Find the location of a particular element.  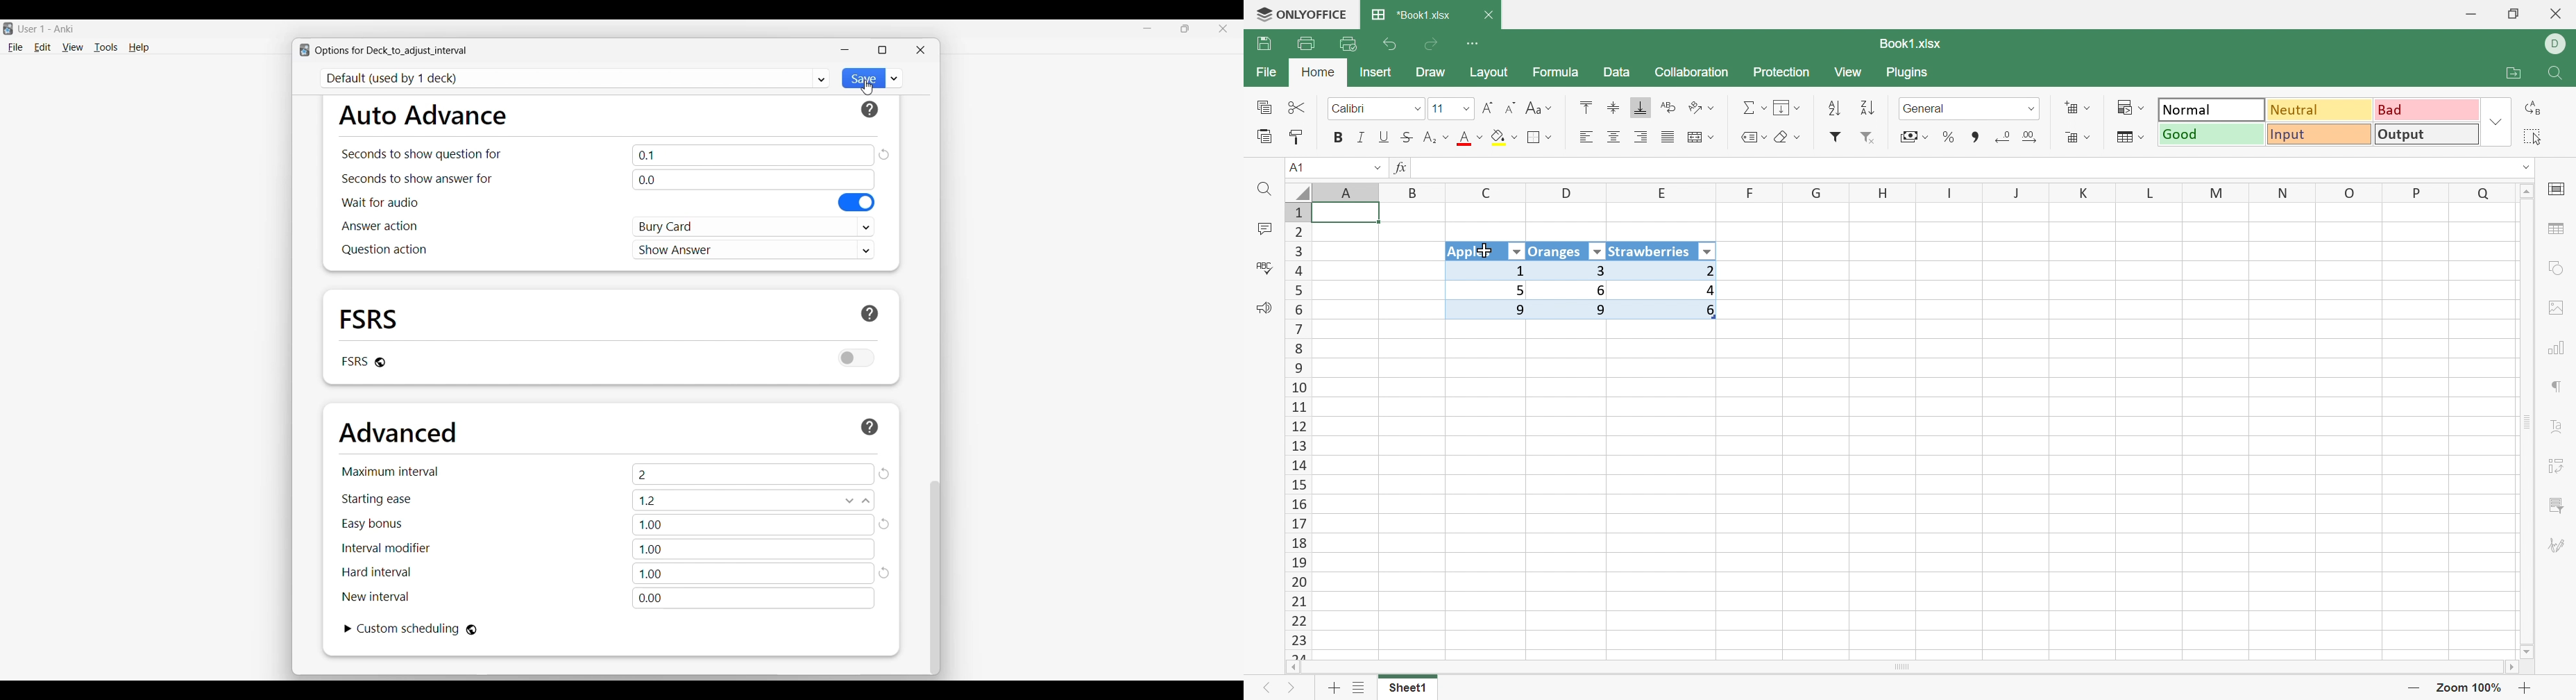

Remove filter is located at coordinates (1874, 139).